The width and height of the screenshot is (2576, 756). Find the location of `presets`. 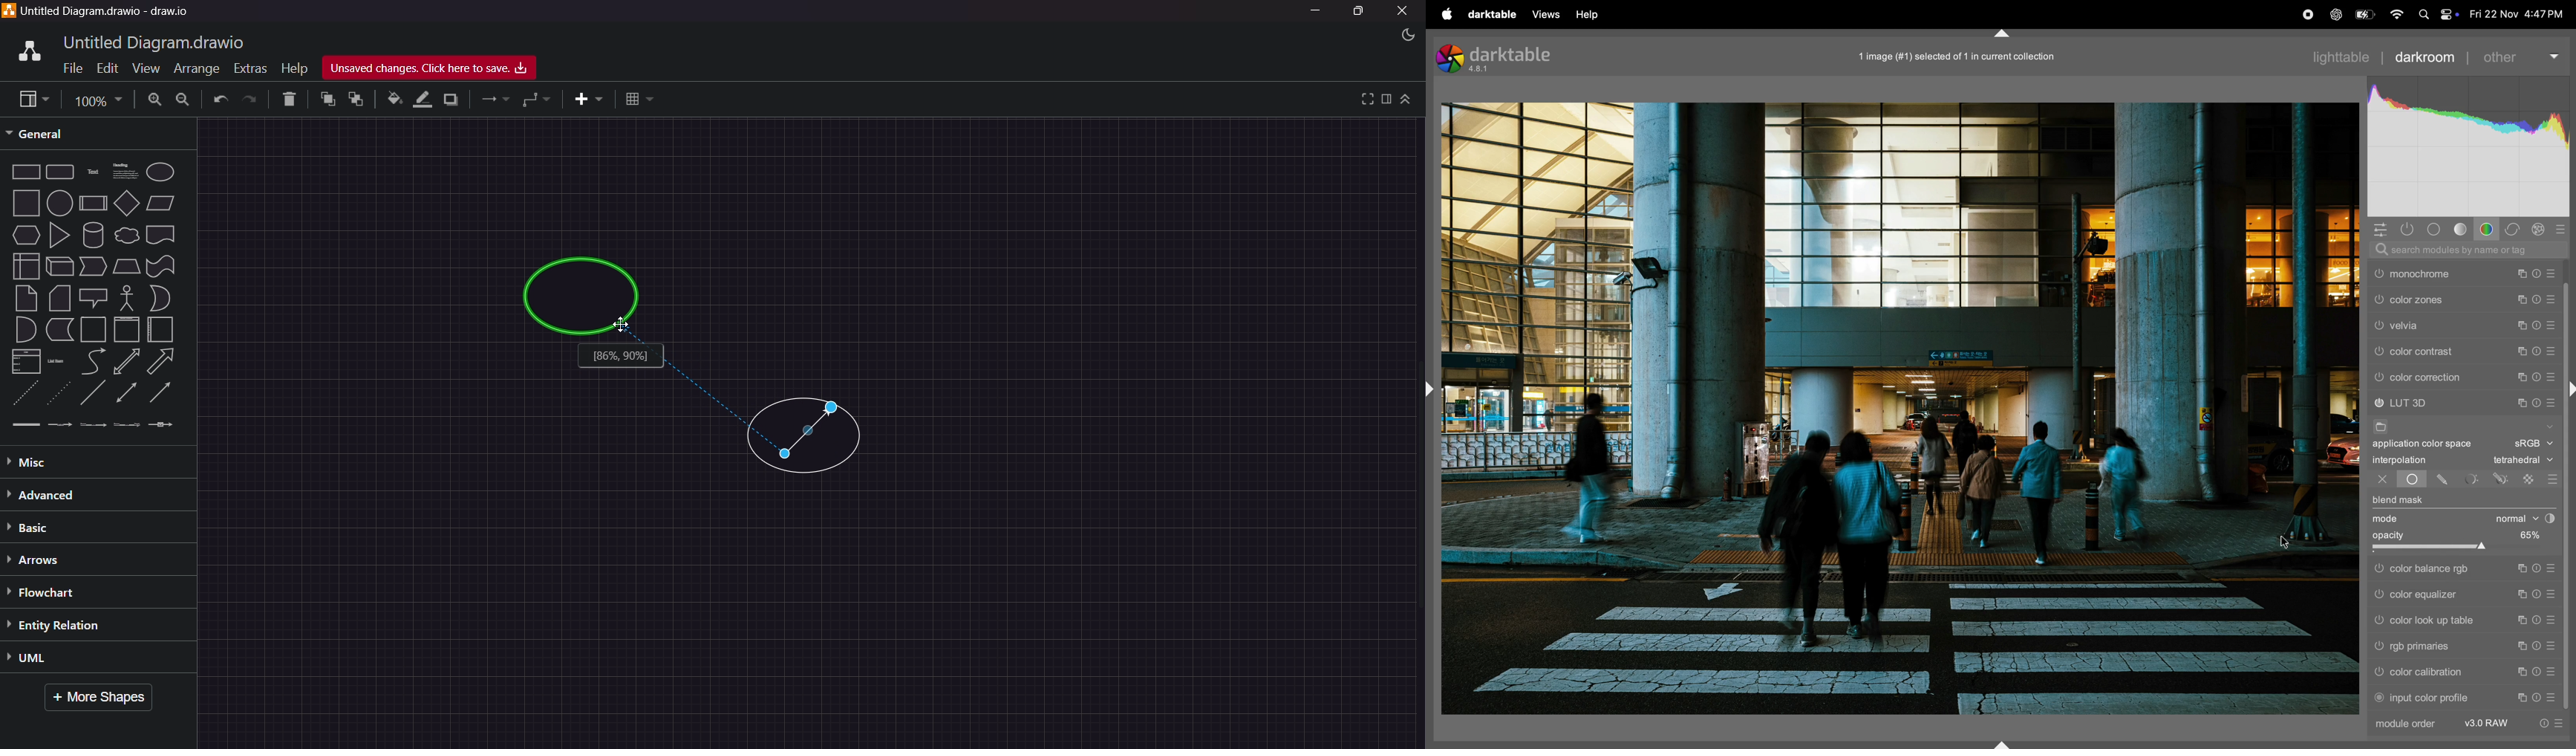

presets is located at coordinates (2552, 271).